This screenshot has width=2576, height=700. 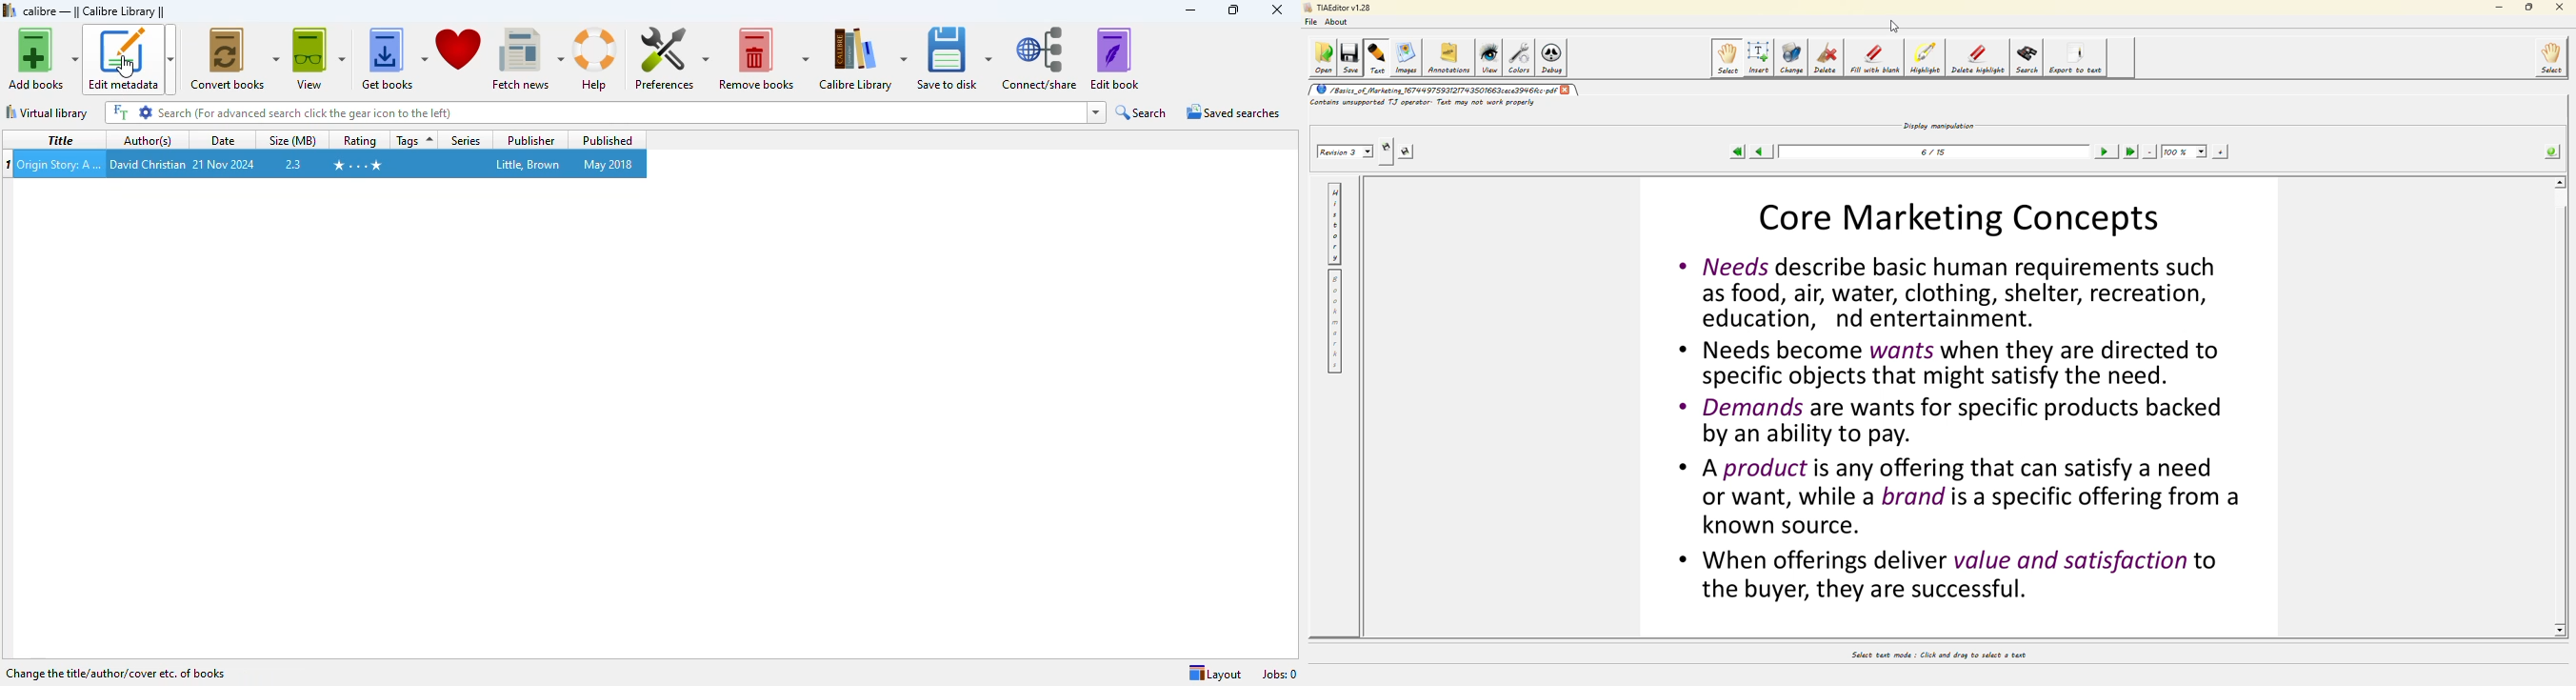 What do you see at coordinates (670, 57) in the screenshot?
I see `preferences` at bounding box center [670, 57].